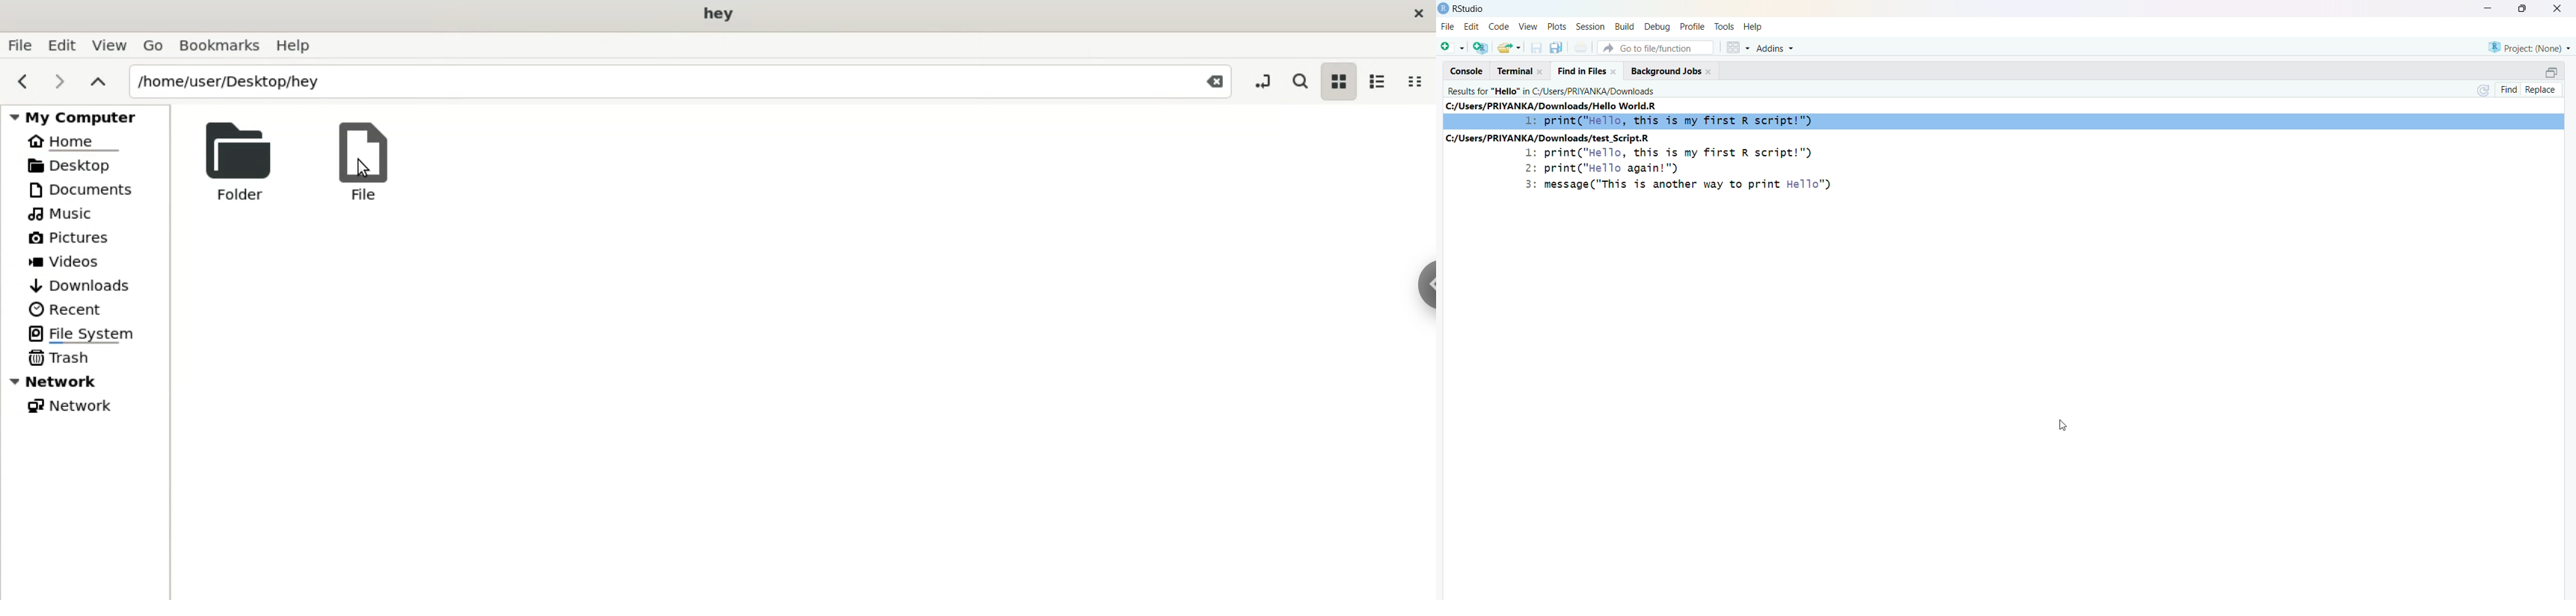 The image size is (2576, 616). Describe the element at coordinates (1582, 47) in the screenshot. I see `print` at that location.